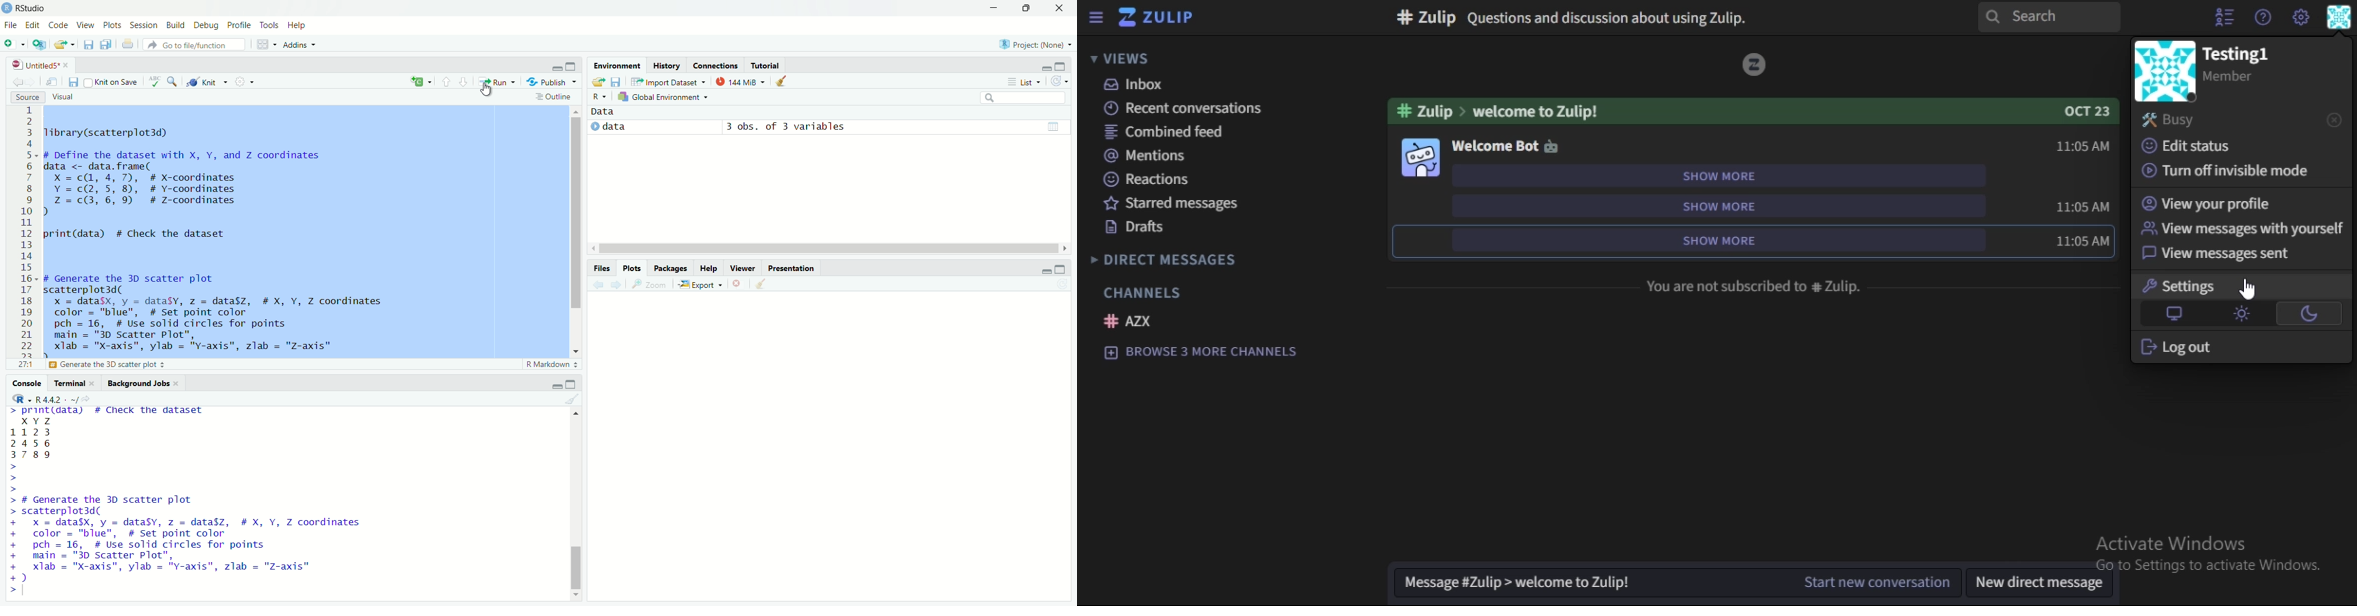  What do you see at coordinates (10, 478) in the screenshot?
I see `prompt cursor` at bounding box center [10, 478].